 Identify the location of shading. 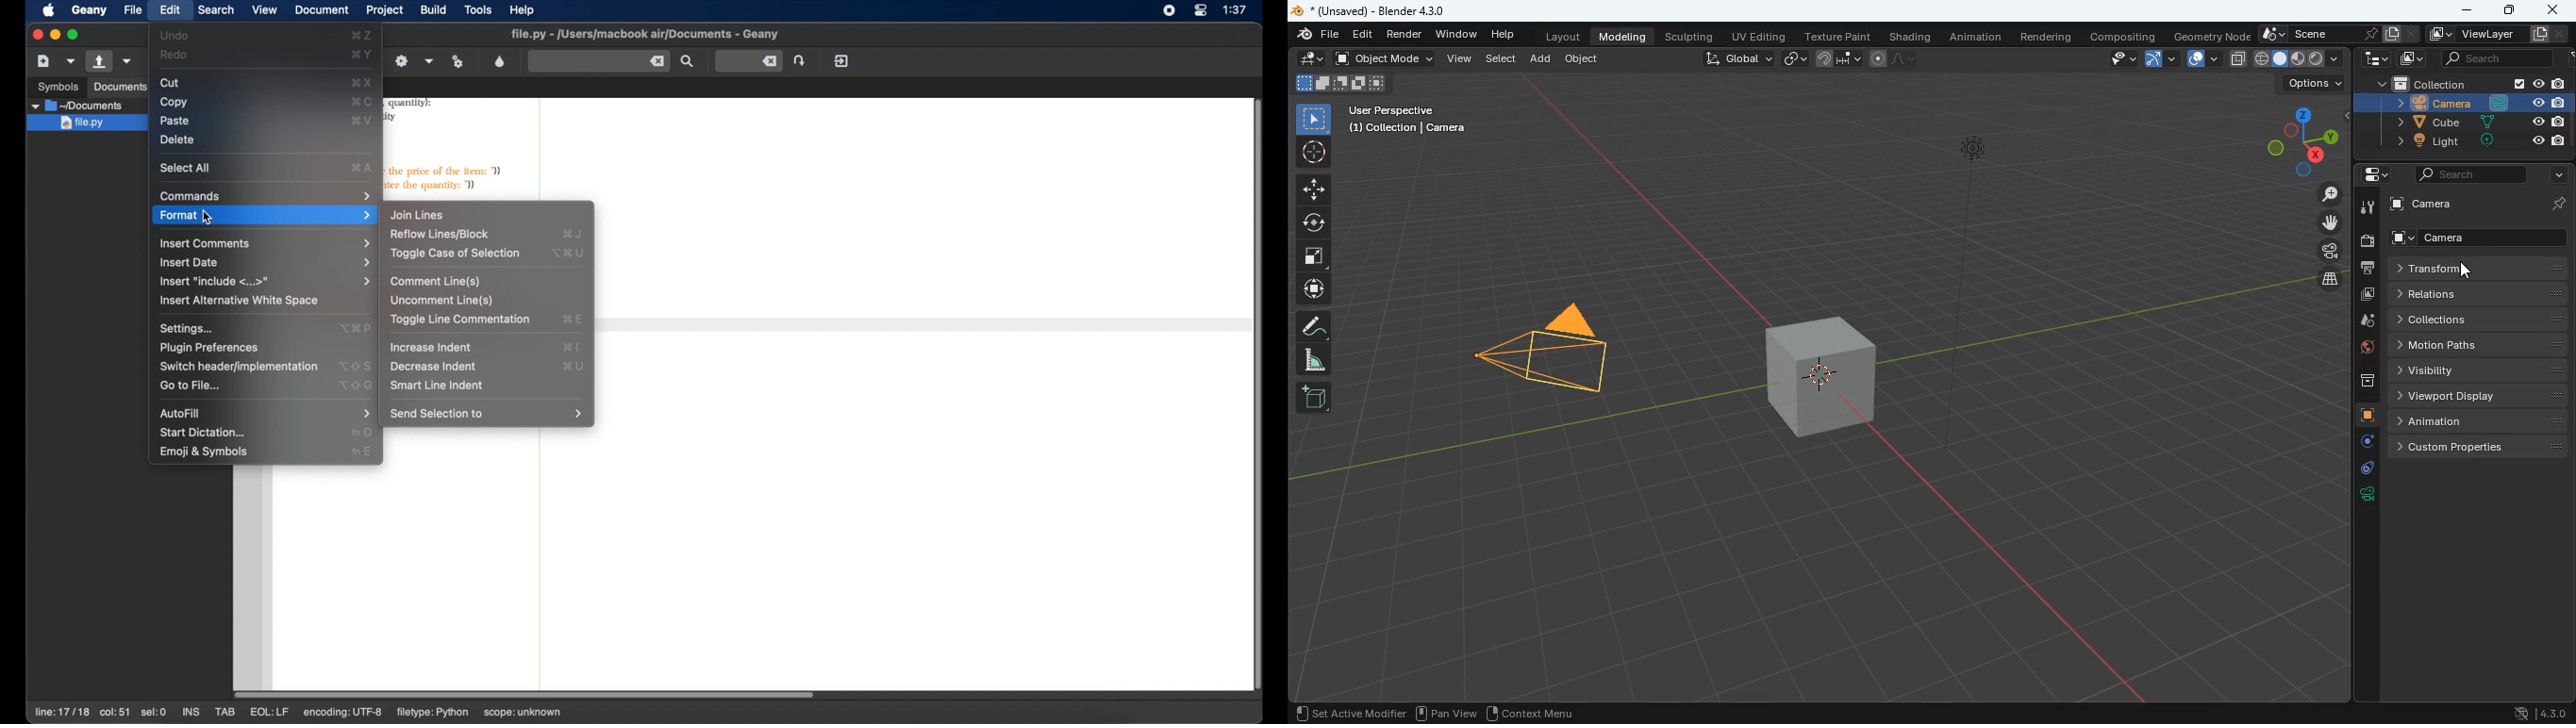
(1912, 36).